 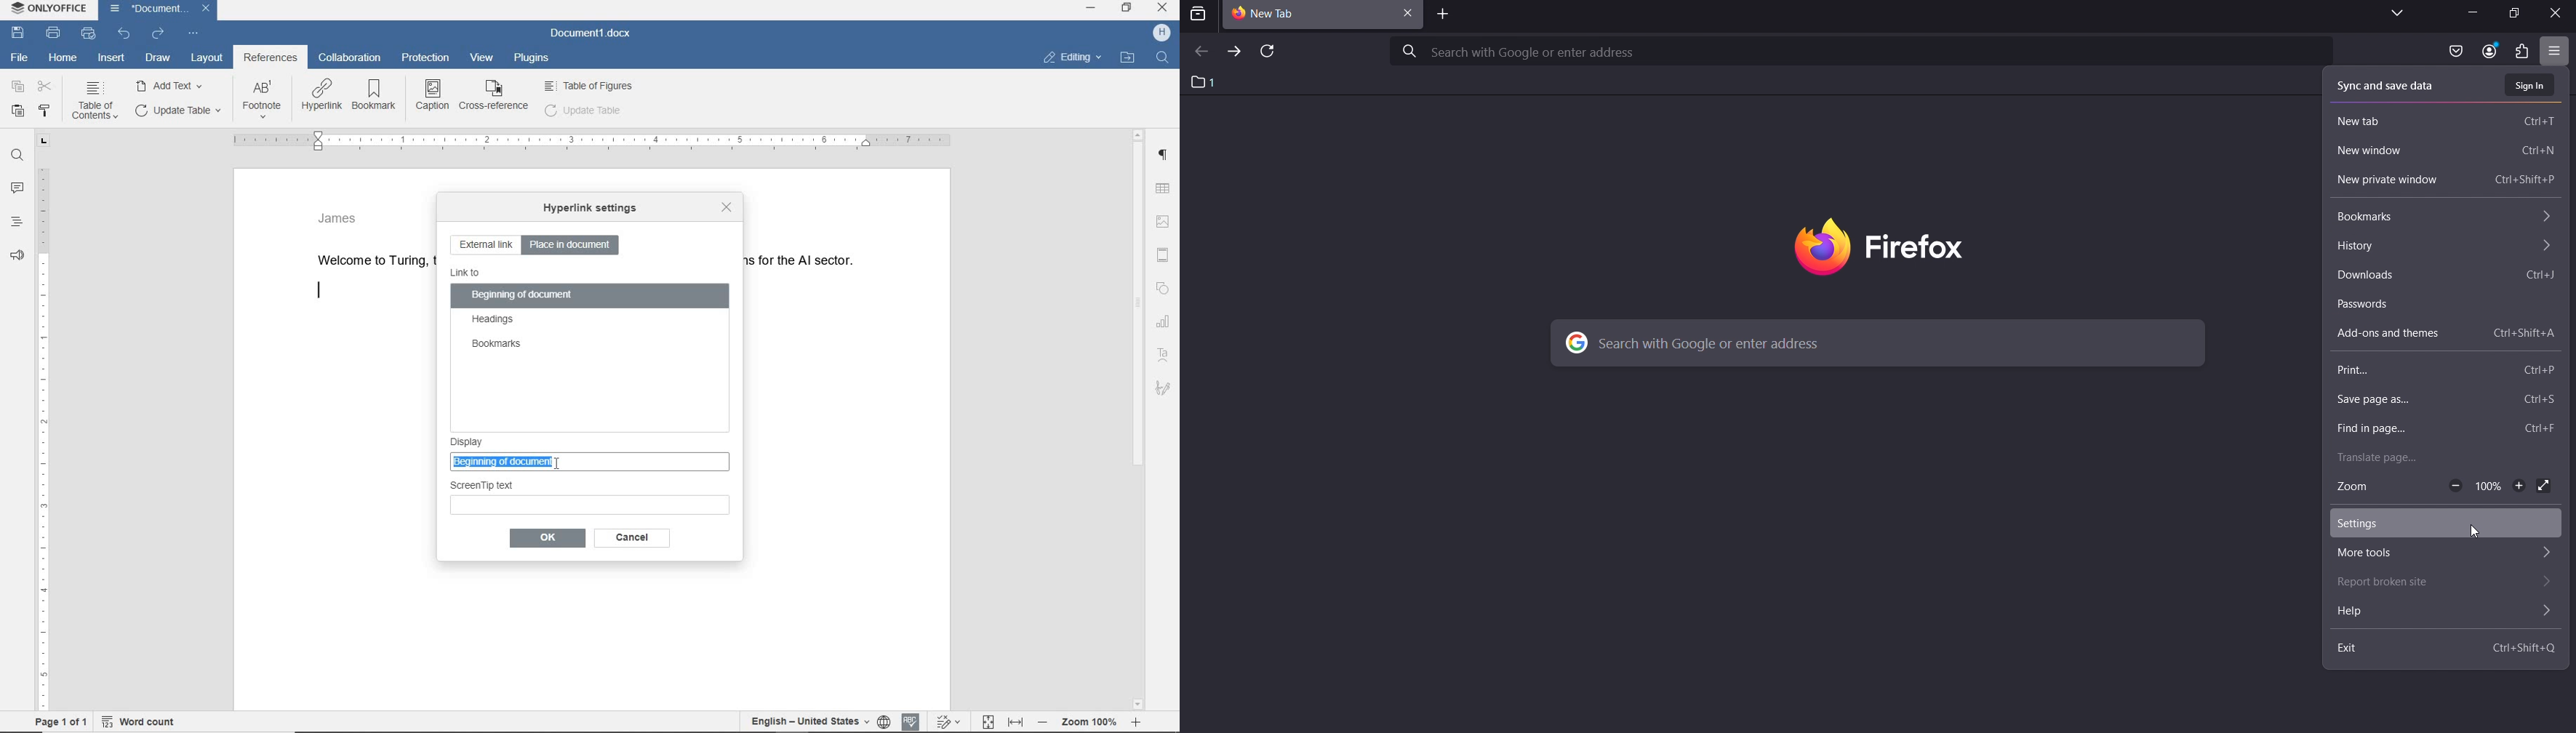 What do you see at coordinates (2522, 487) in the screenshot?
I see `zoom in` at bounding box center [2522, 487].